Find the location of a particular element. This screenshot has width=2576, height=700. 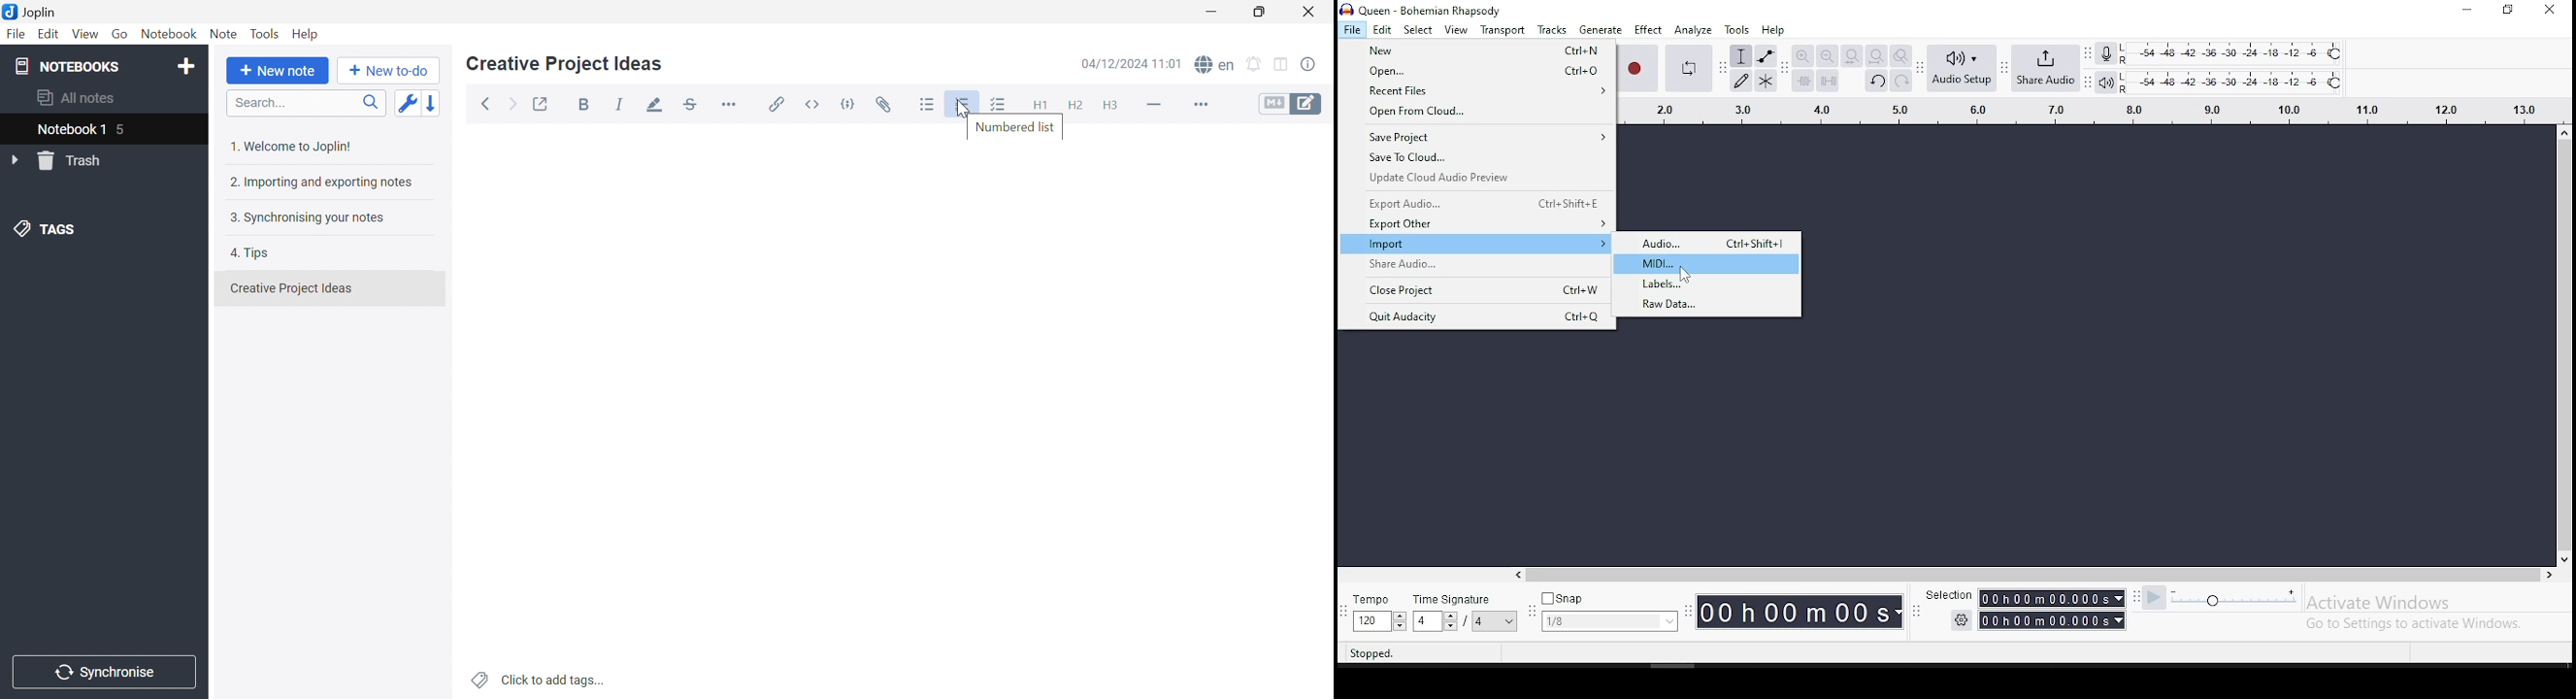

Spell check is located at coordinates (1216, 66).